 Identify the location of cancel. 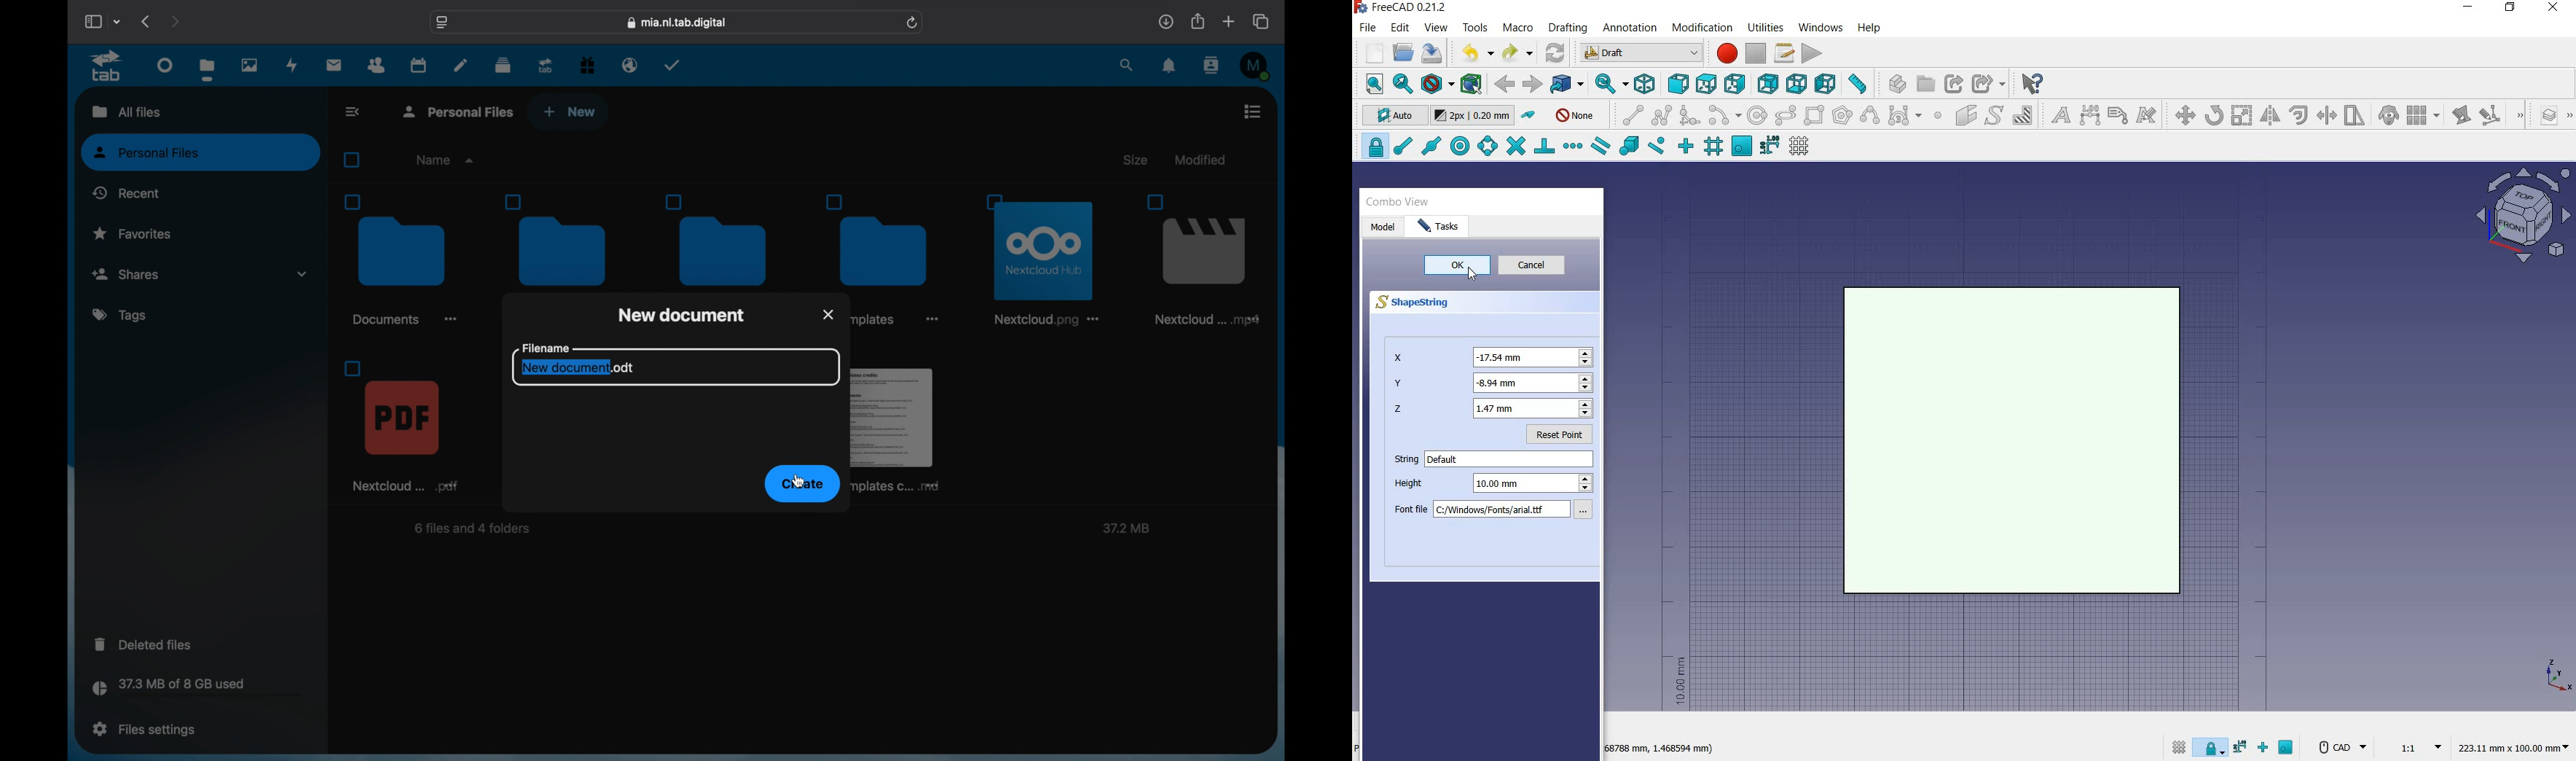
(1538, 267).